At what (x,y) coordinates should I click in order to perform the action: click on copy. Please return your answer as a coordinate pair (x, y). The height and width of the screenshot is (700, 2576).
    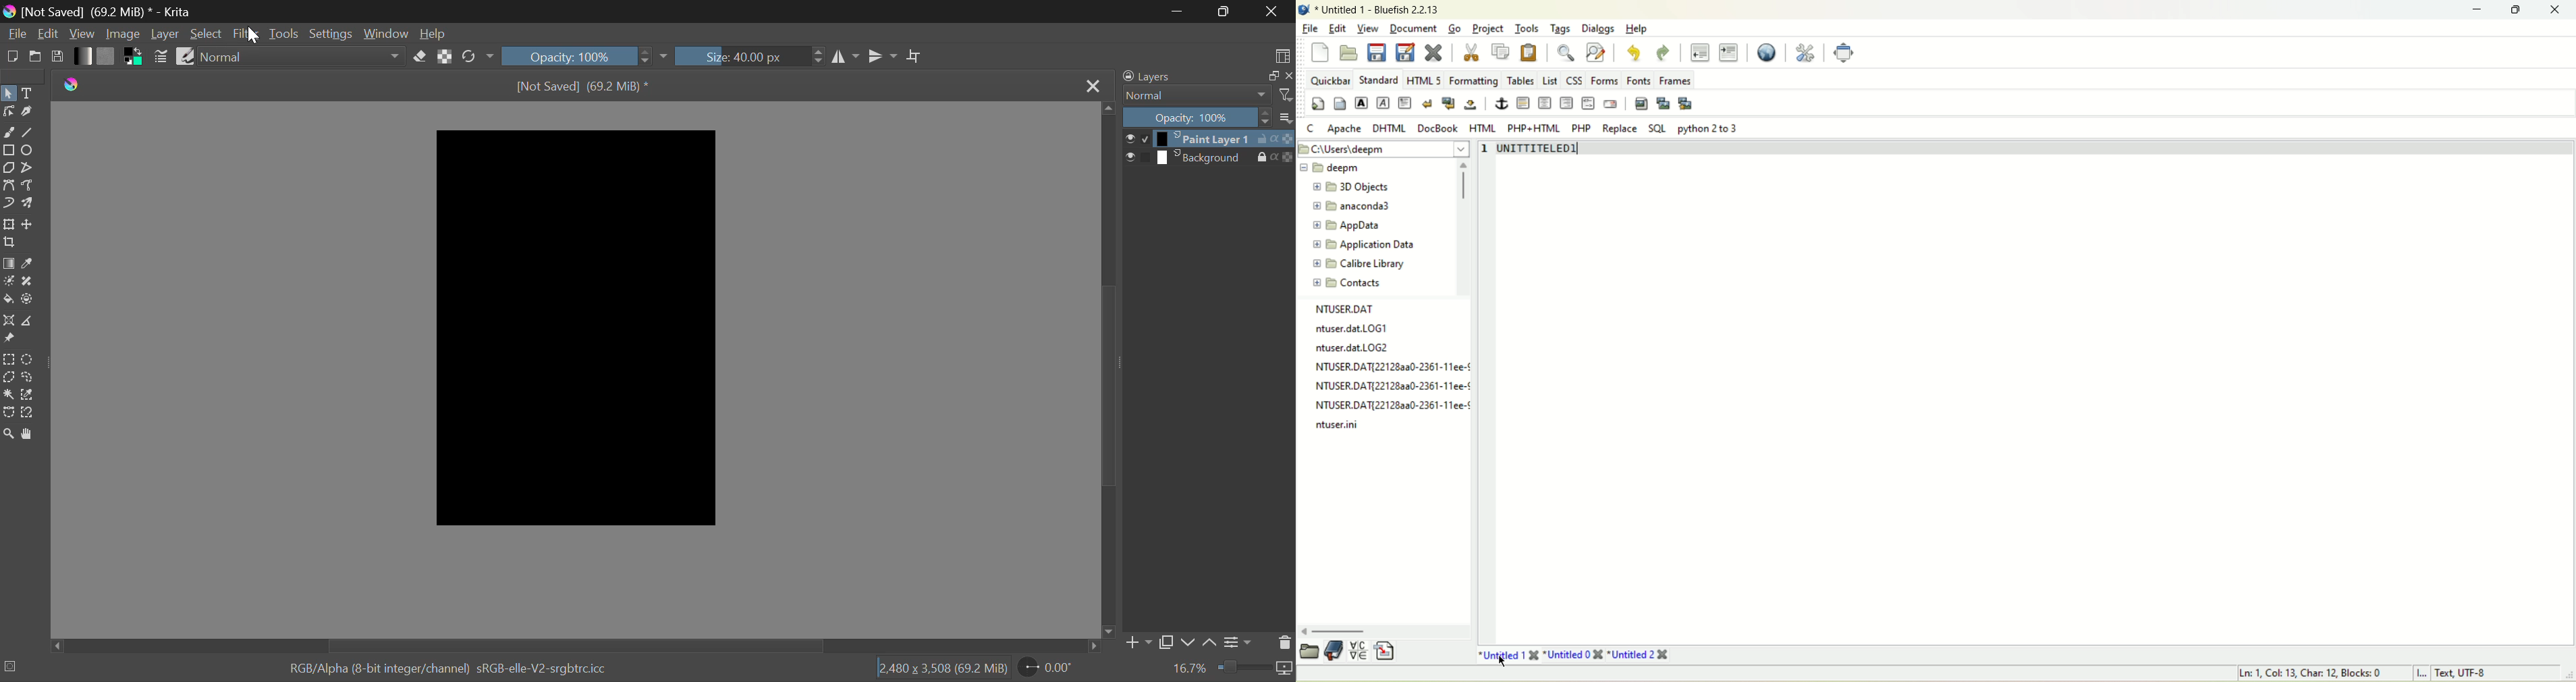
    Looking at the image, I should click on (1503, 51).